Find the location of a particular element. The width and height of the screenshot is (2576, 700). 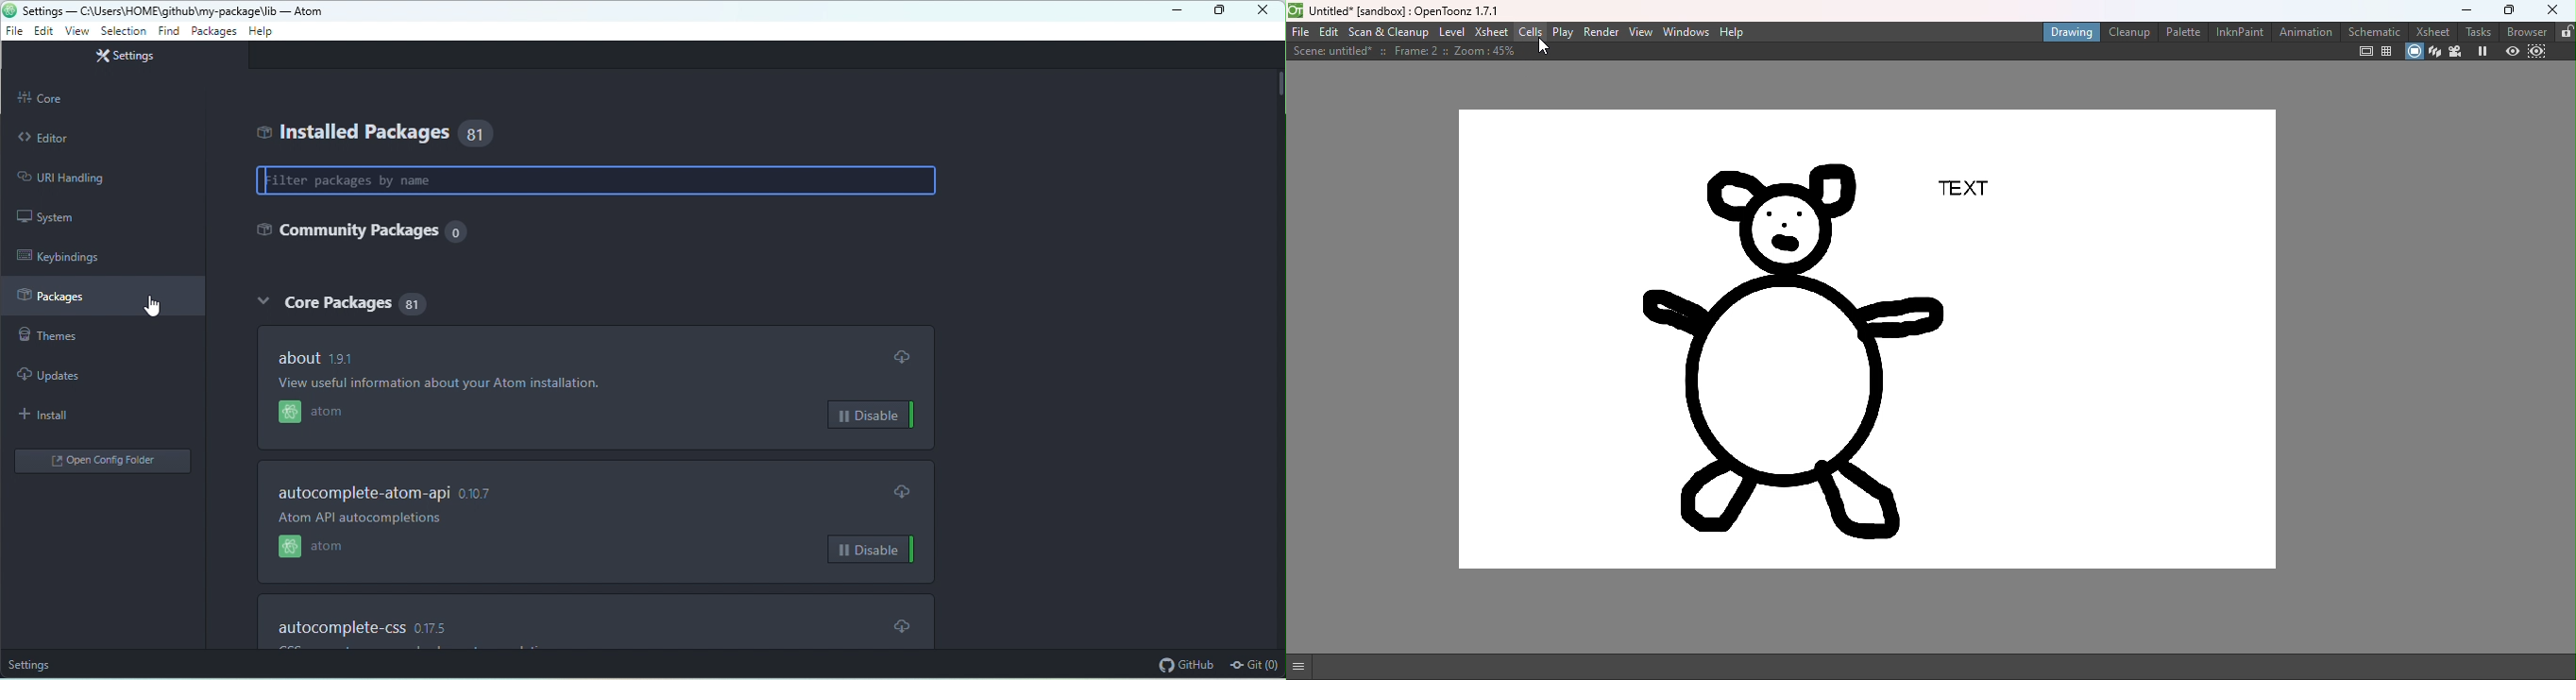

settings — C:\Users\HOME\github\my-package\lit is located at coordinates (150, 10).